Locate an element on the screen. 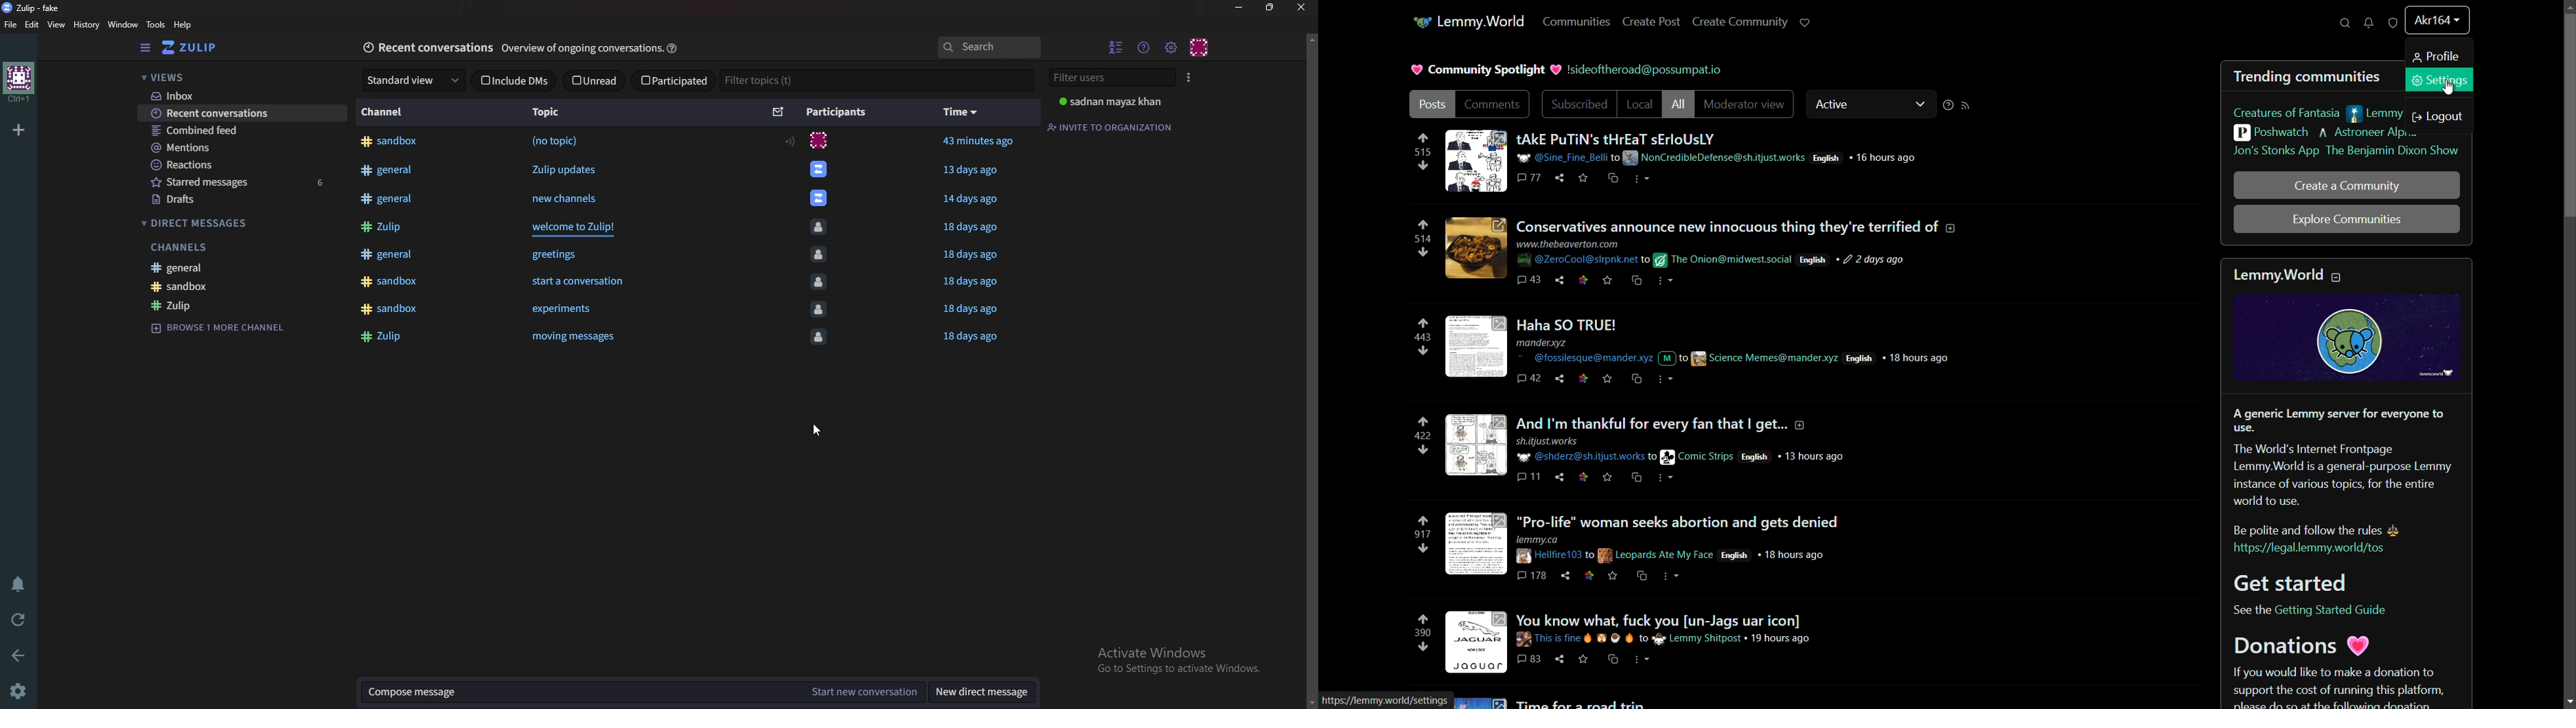  icon is located at coordinates (818, 168).